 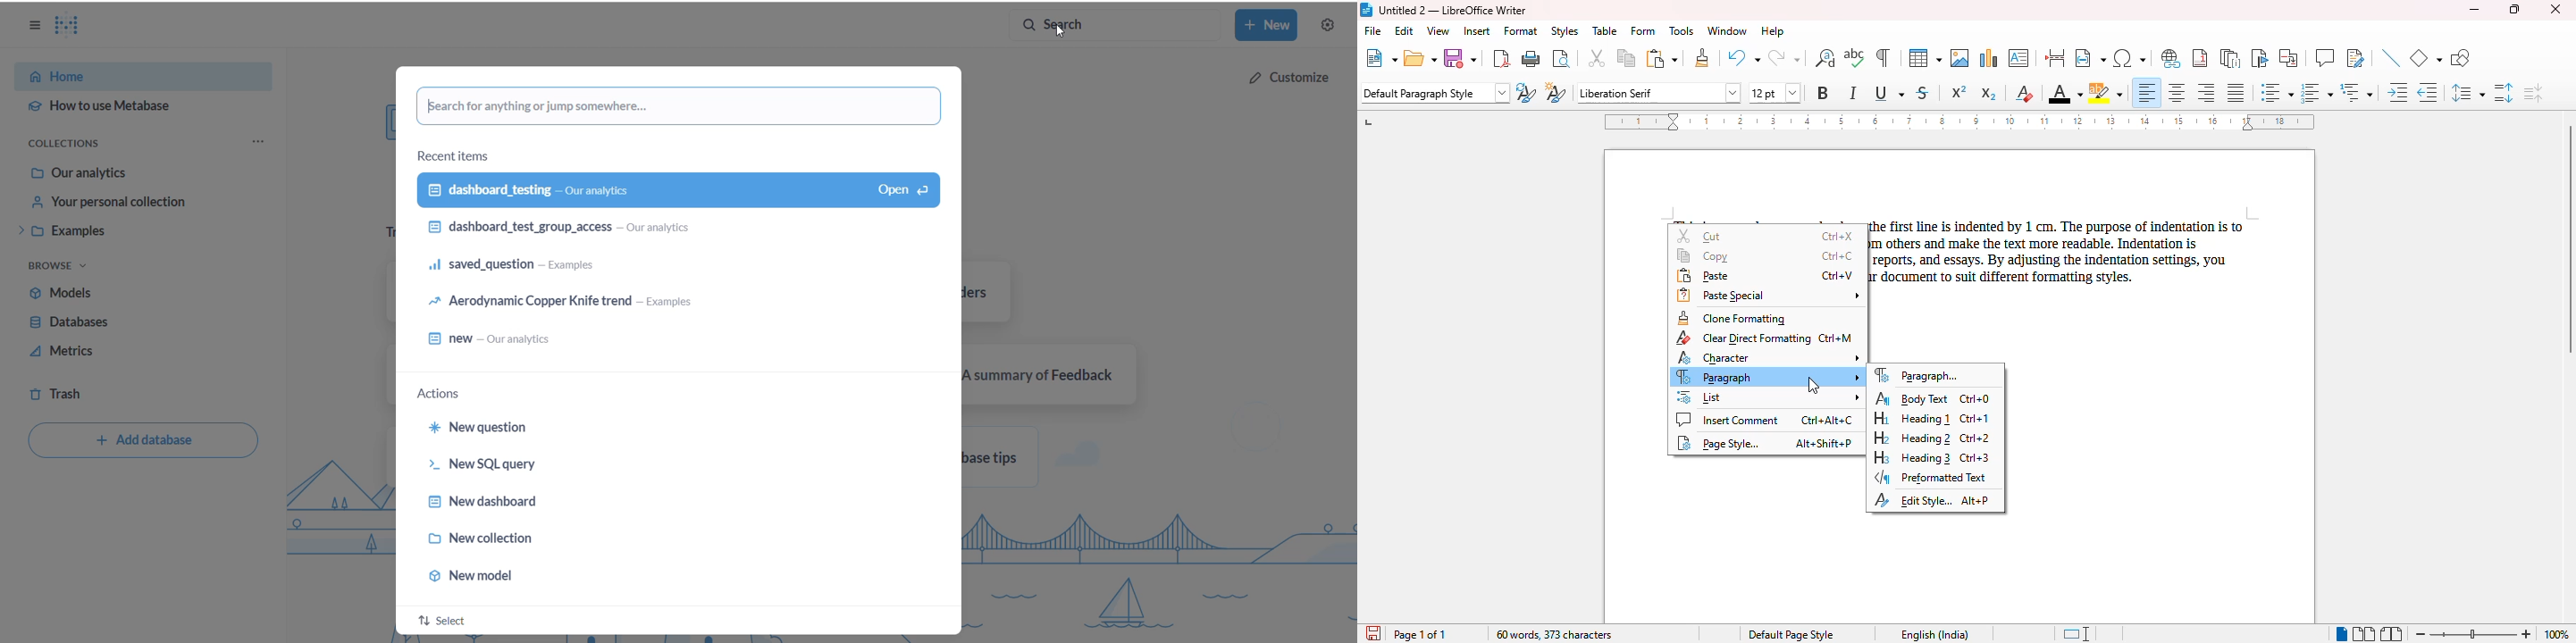 I want to click on insert comment, so click(x=1764, y=420).